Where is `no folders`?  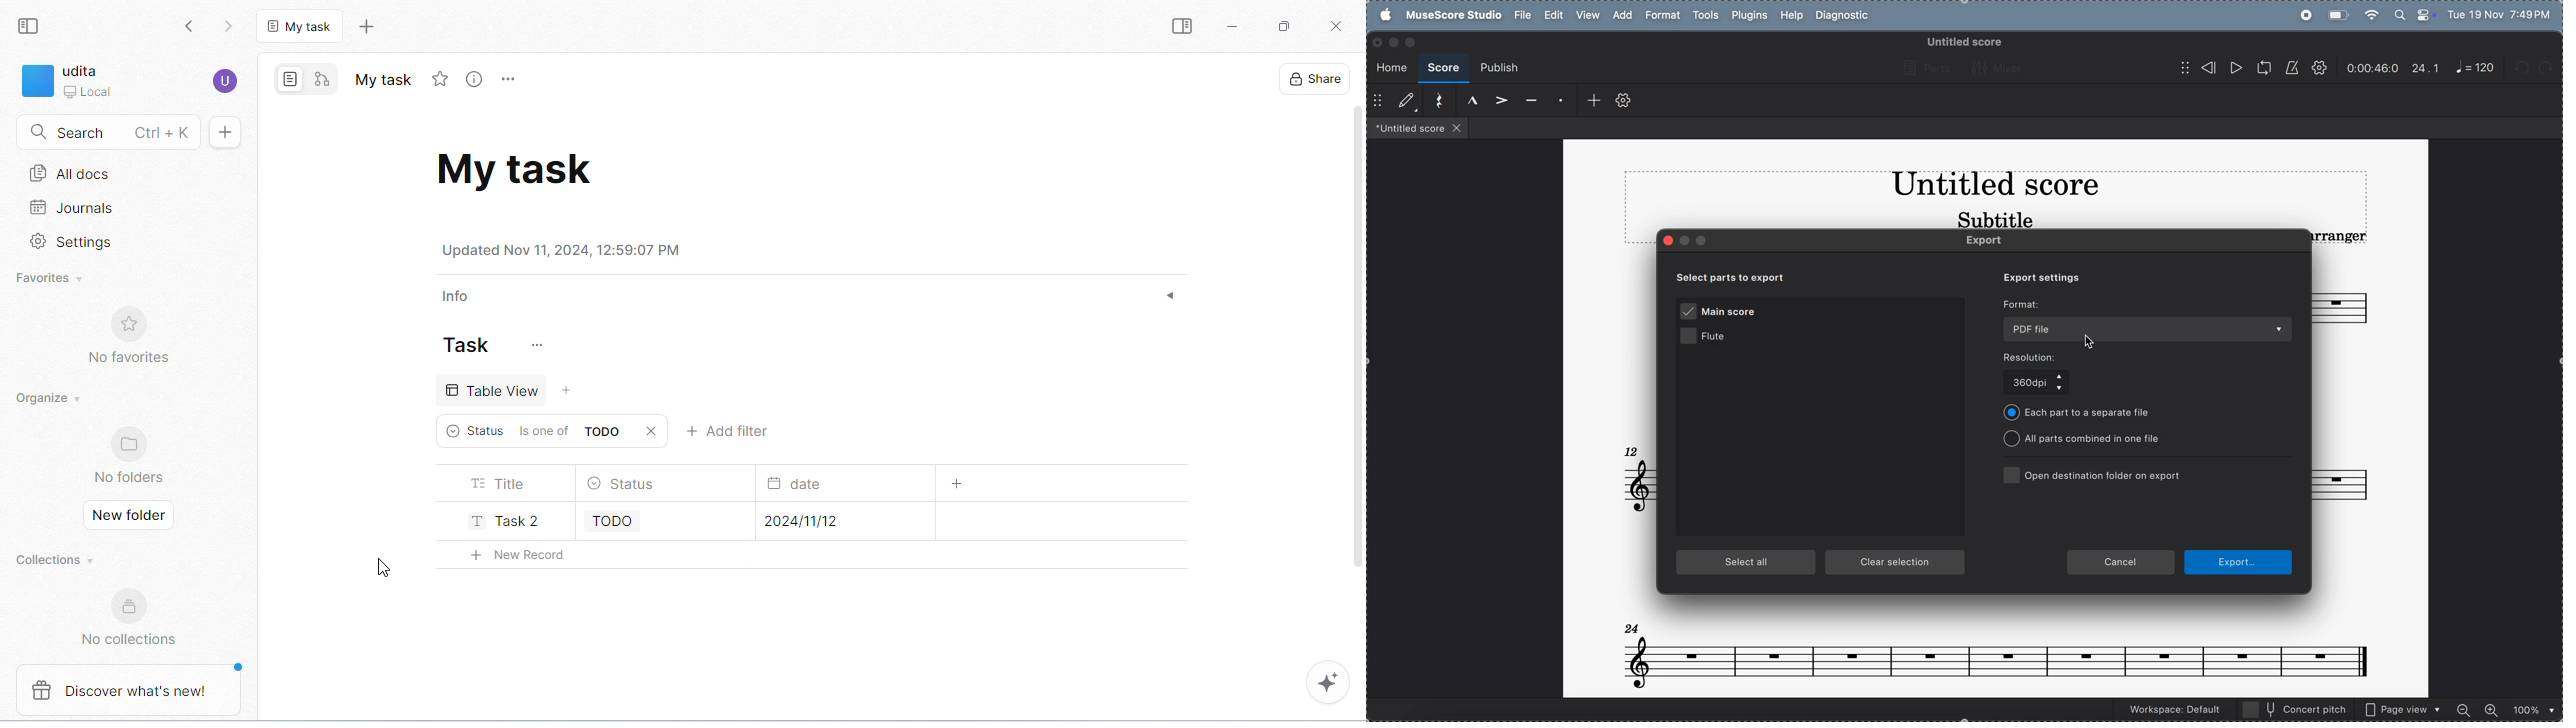
no folders is located at coordinates (130, 454).